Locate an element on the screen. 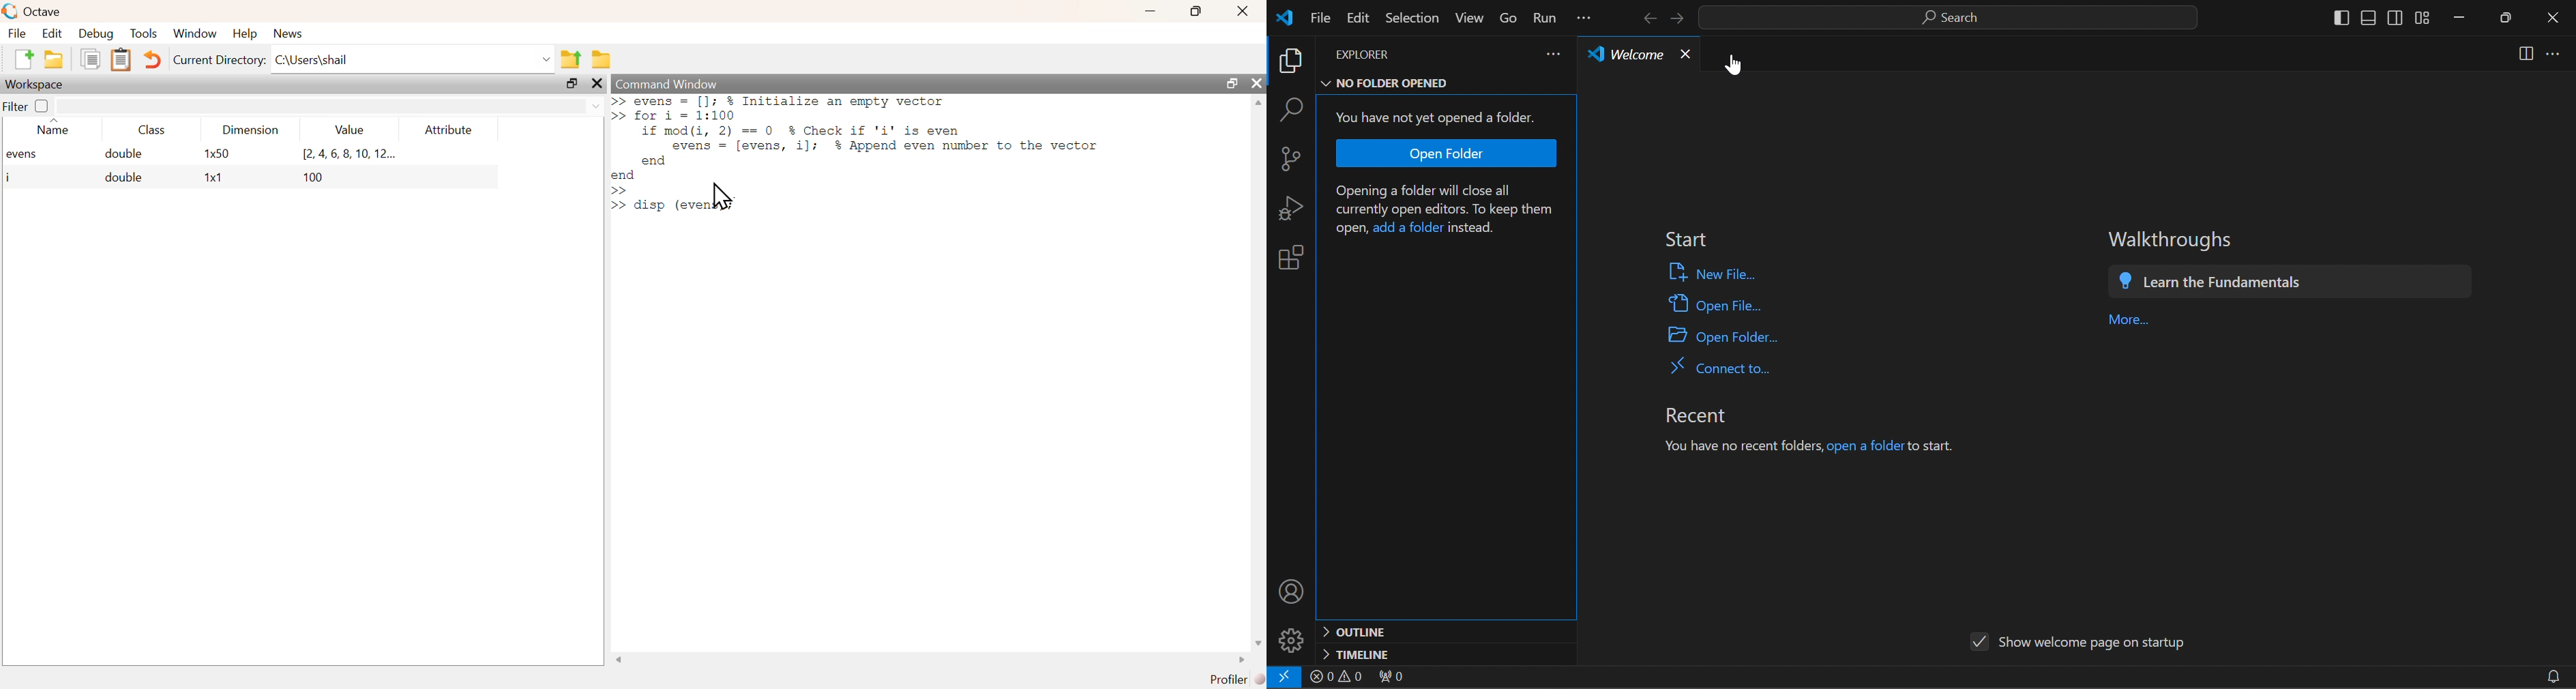  one directory up is located at coordinates (572, 57).